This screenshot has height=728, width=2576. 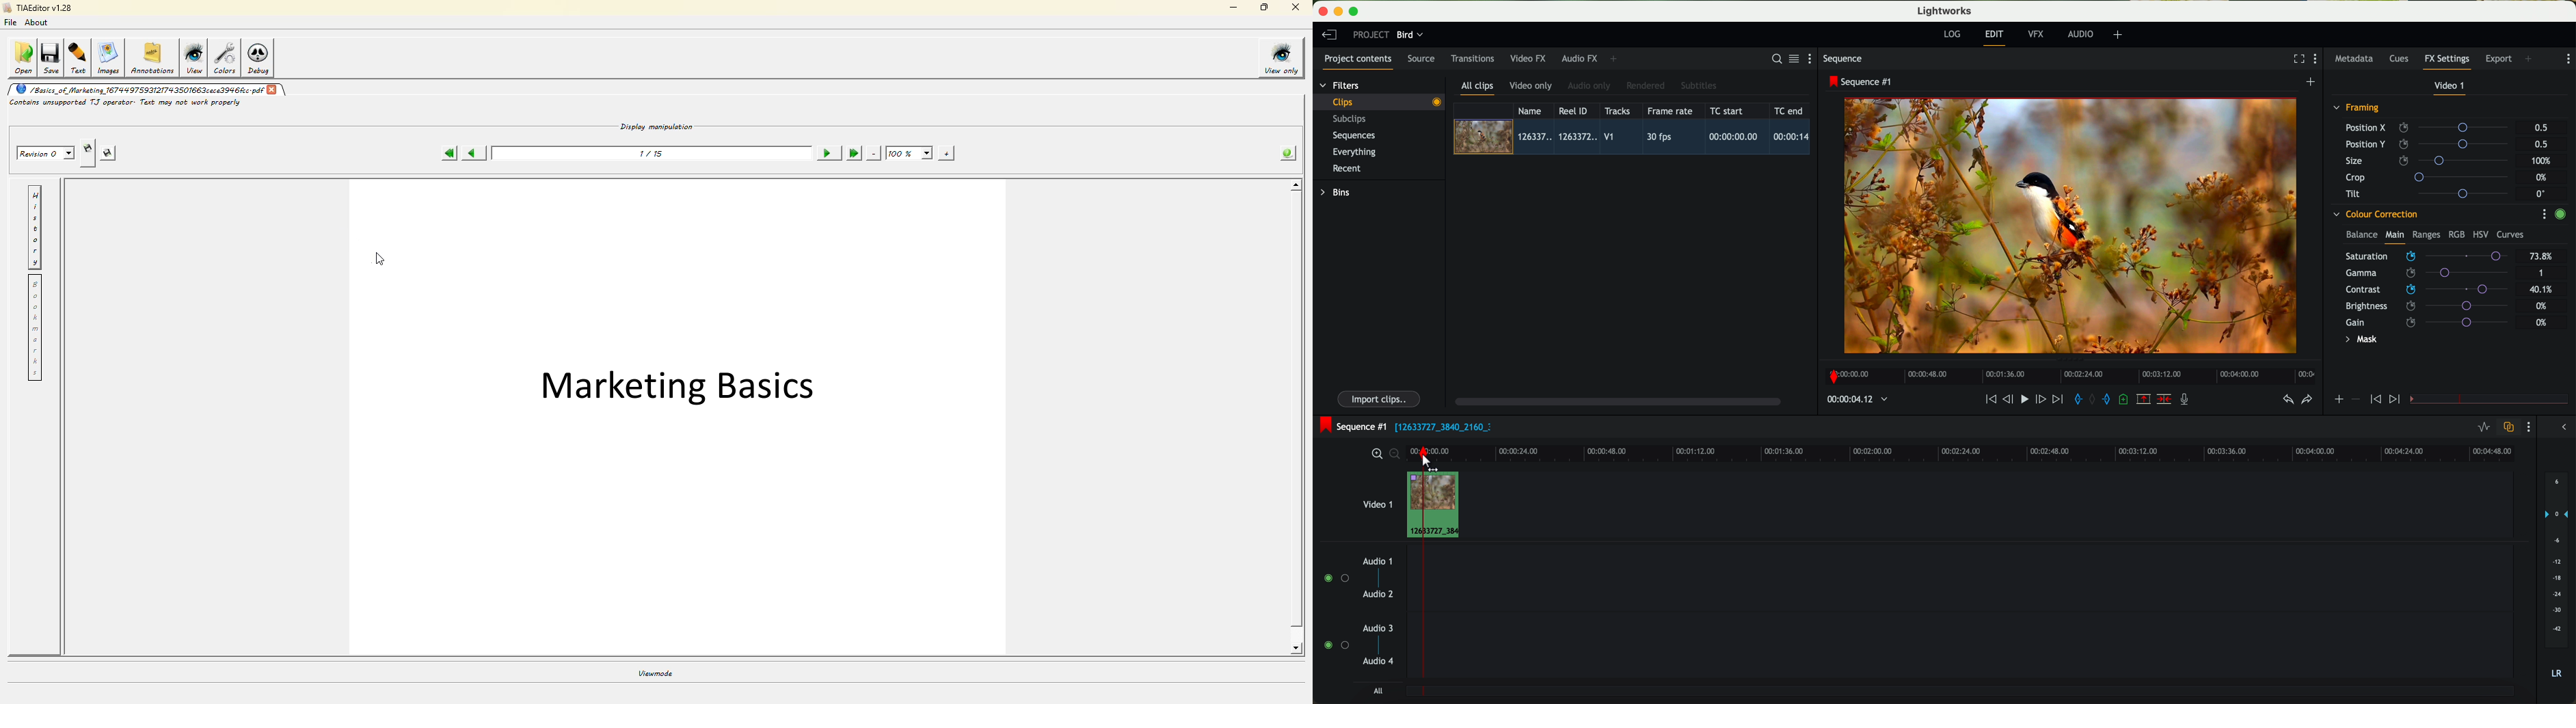 I want to click on show settings menu, so click(x=1814, y=58).